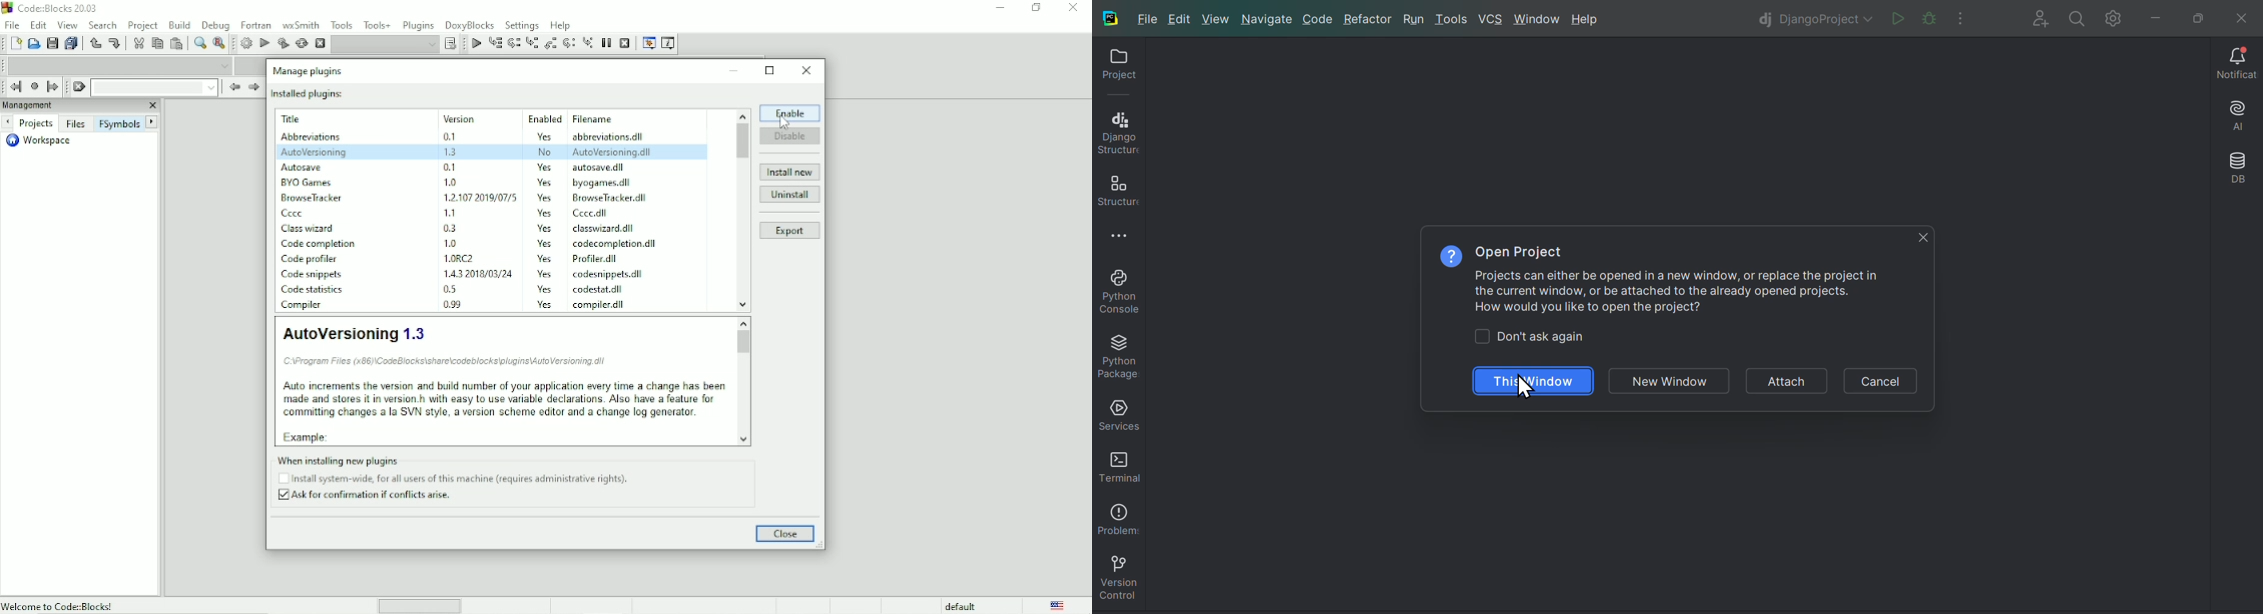 This screenshot has width=2268, height=616. What do you see at coordinates (545, 166) in the screenshot?
I see `yes` at bounding box center [545, 166].